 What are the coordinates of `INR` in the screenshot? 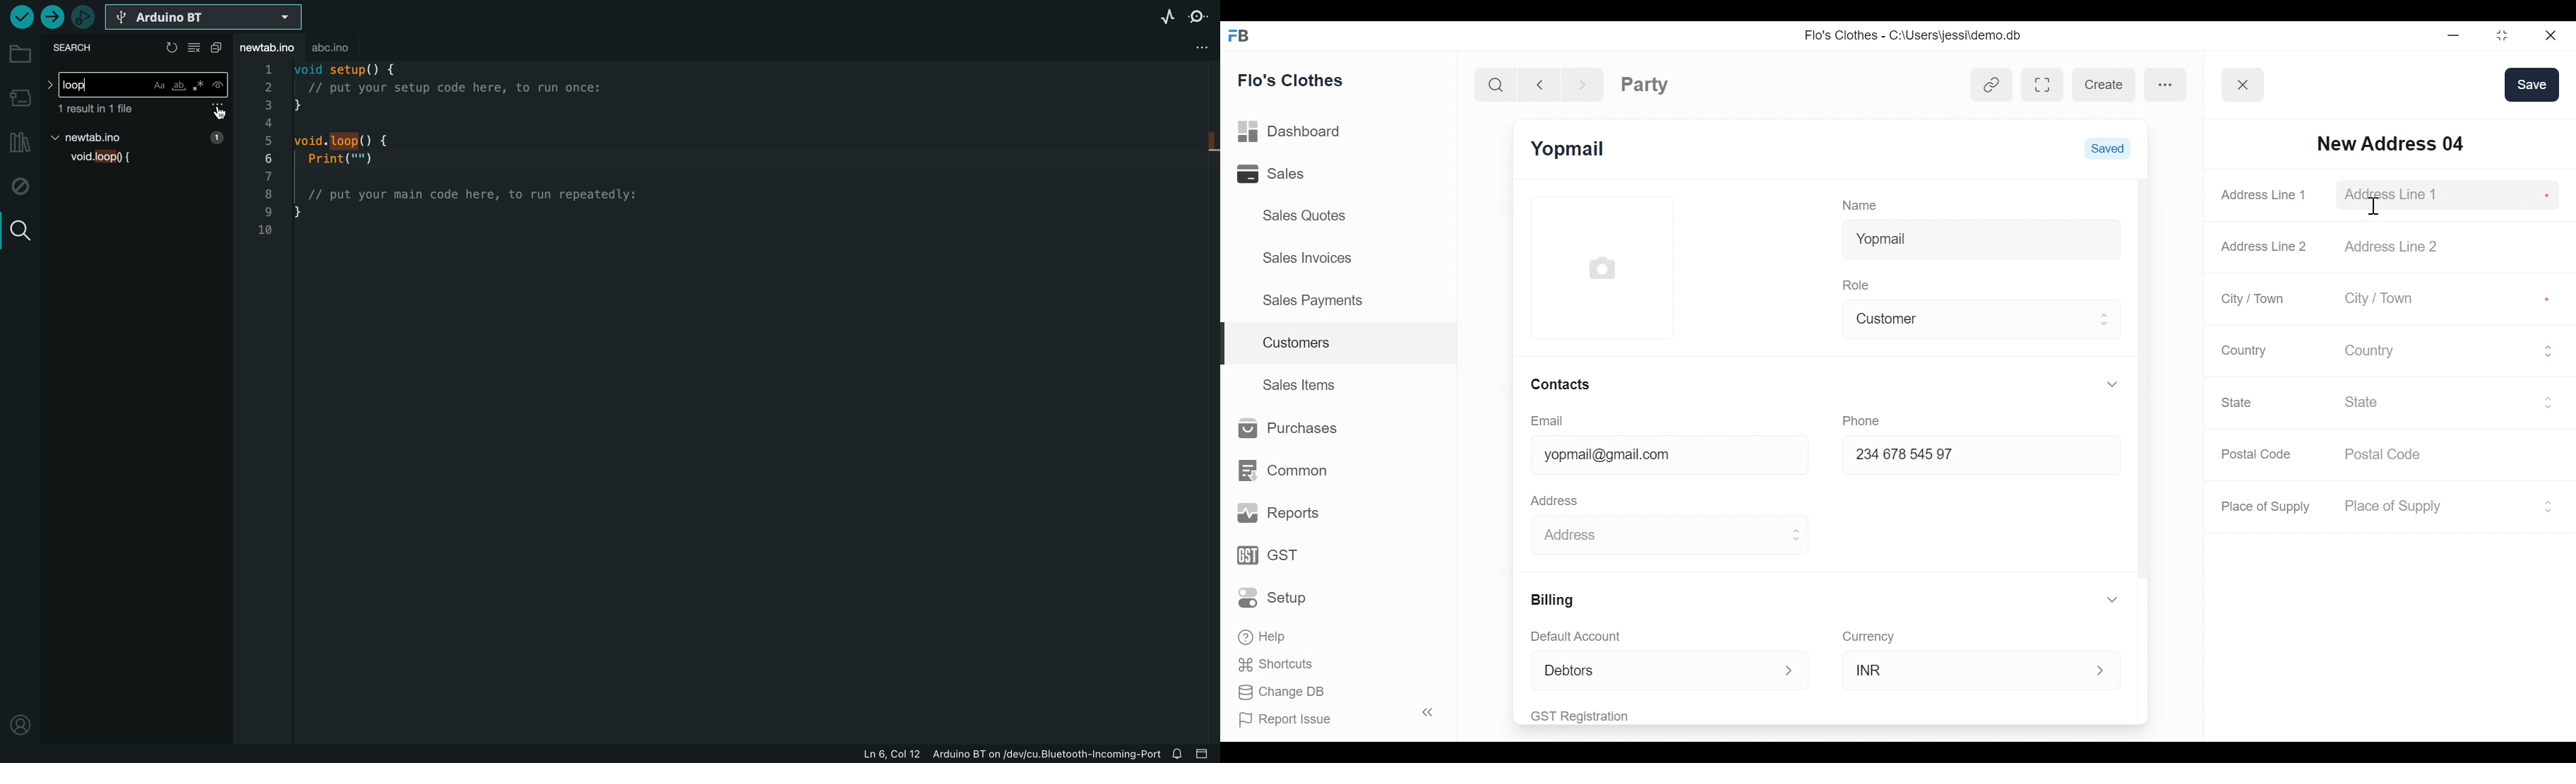 It's located at (1966, 669).